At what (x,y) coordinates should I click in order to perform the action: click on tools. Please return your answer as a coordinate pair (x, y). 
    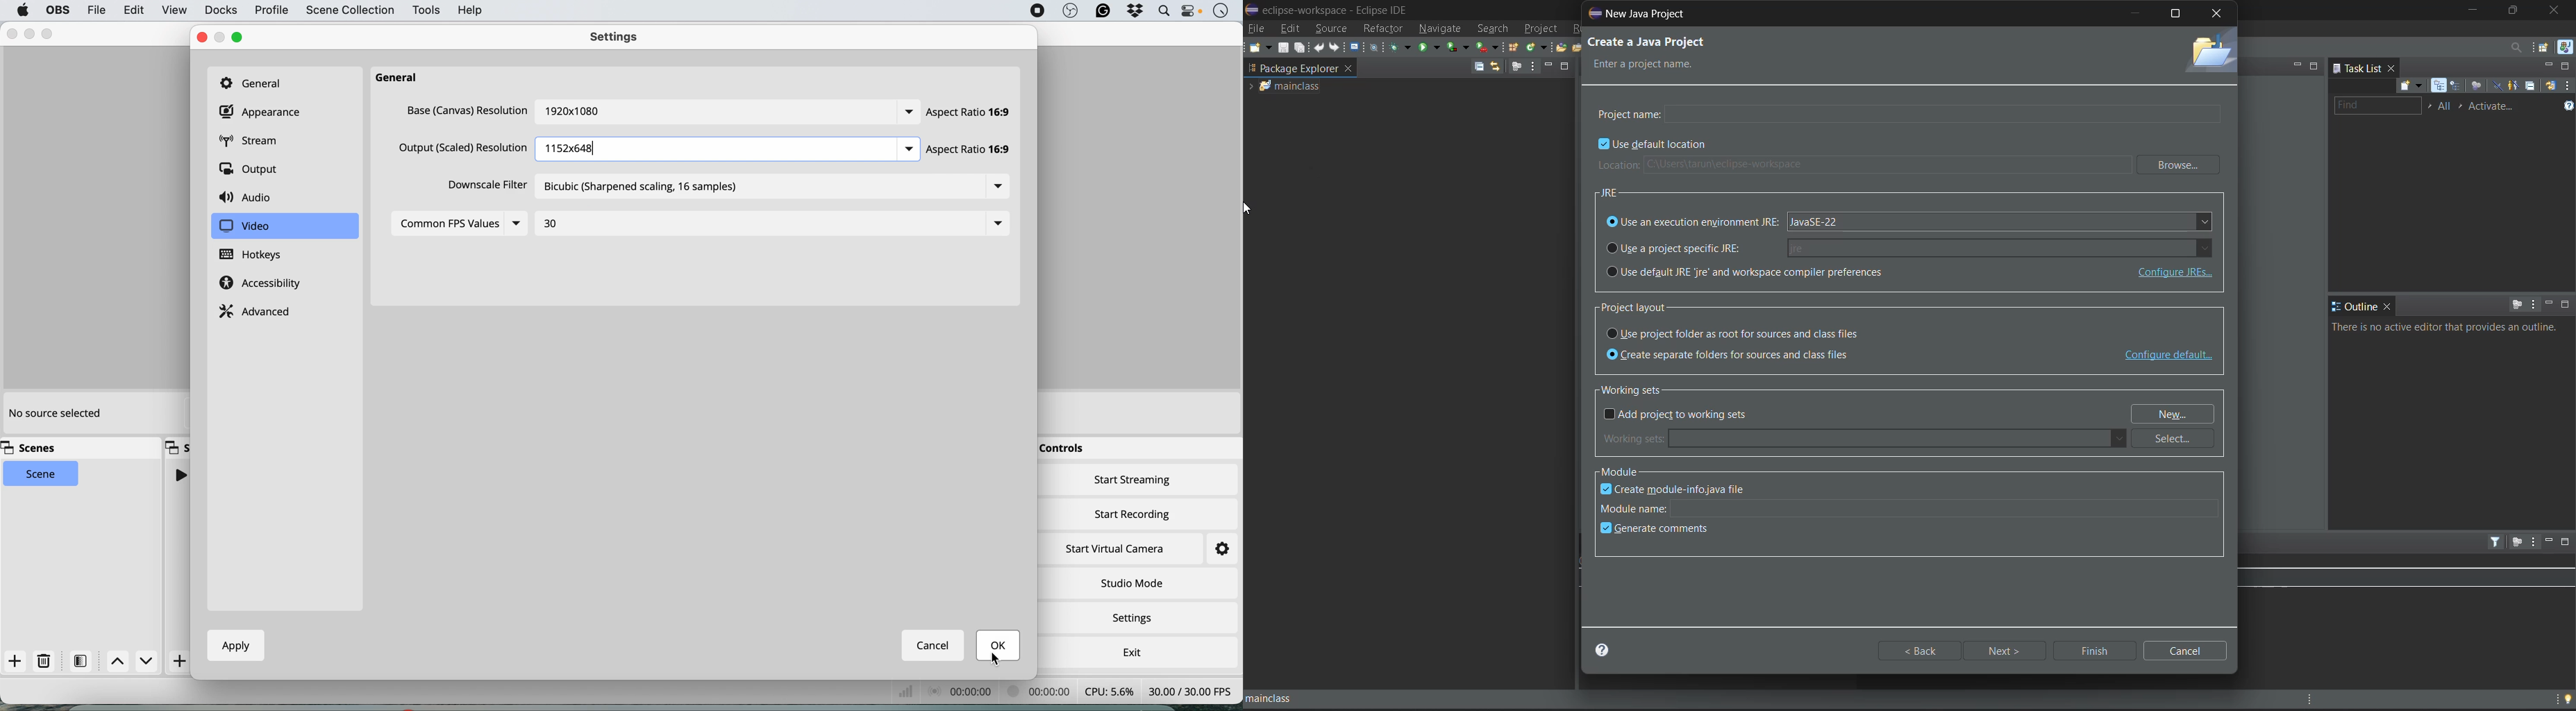
    Looking at the image, I should click on (425, 11).